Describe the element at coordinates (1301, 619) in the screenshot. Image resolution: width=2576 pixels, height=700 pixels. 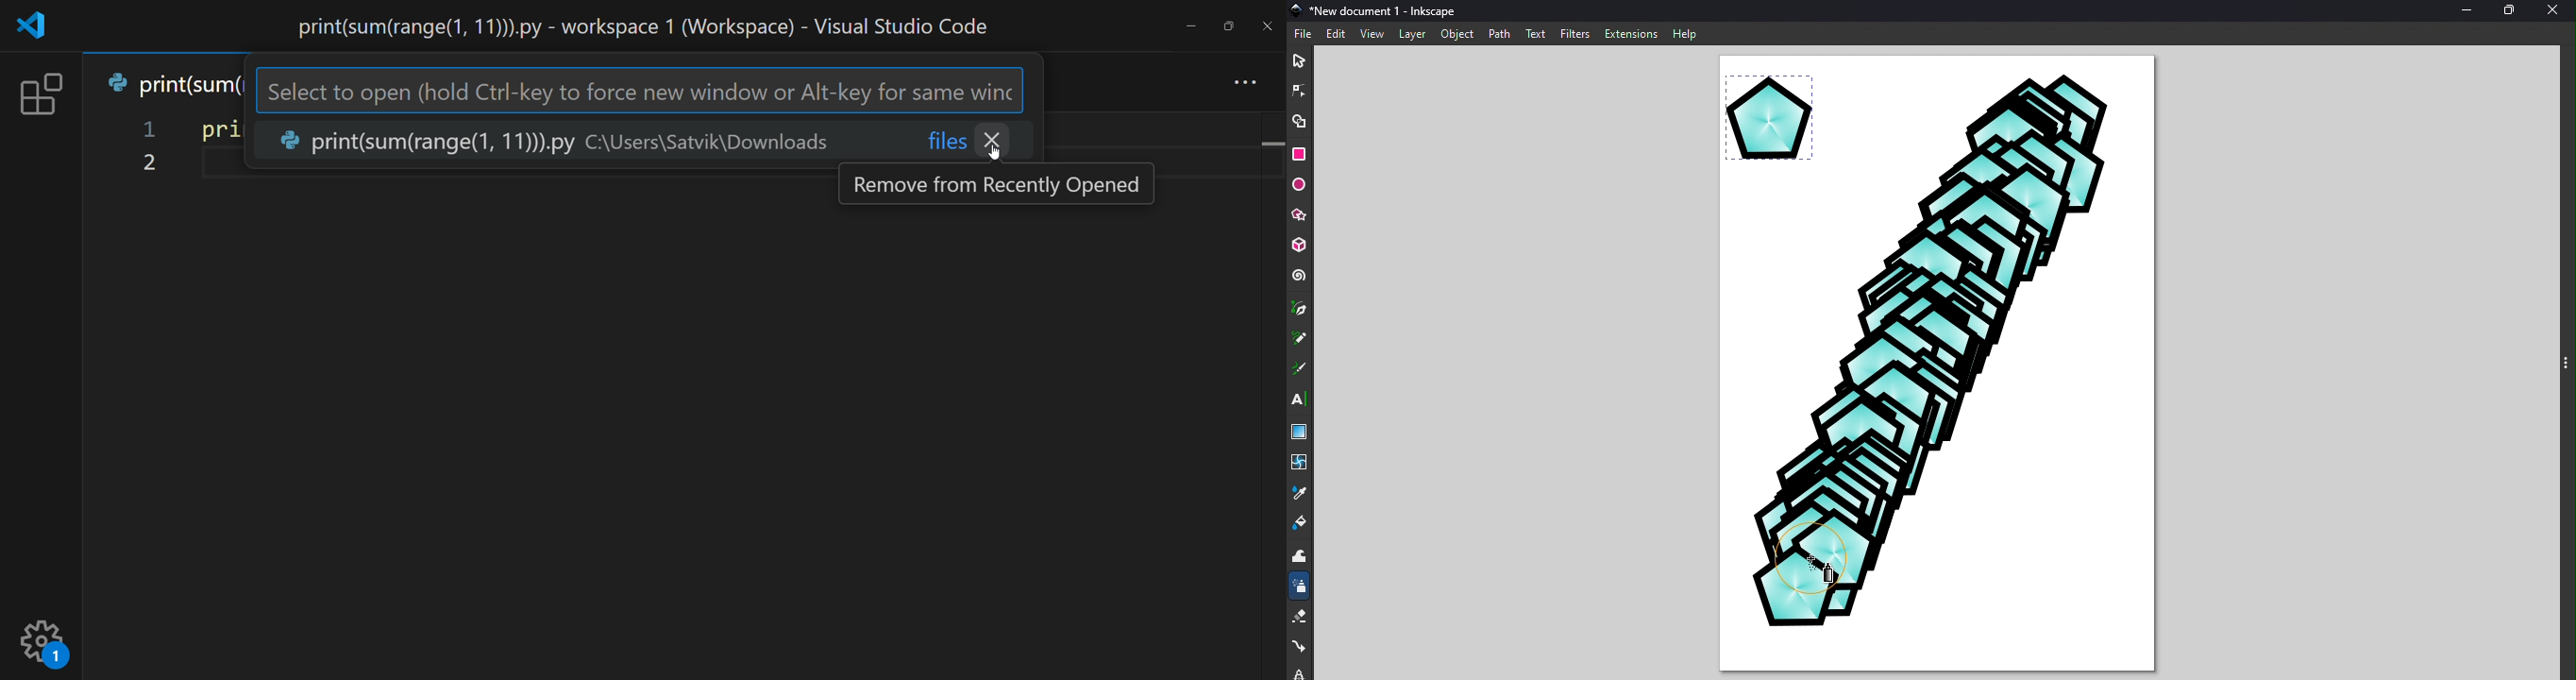
I see `Eraser tool` at that location.